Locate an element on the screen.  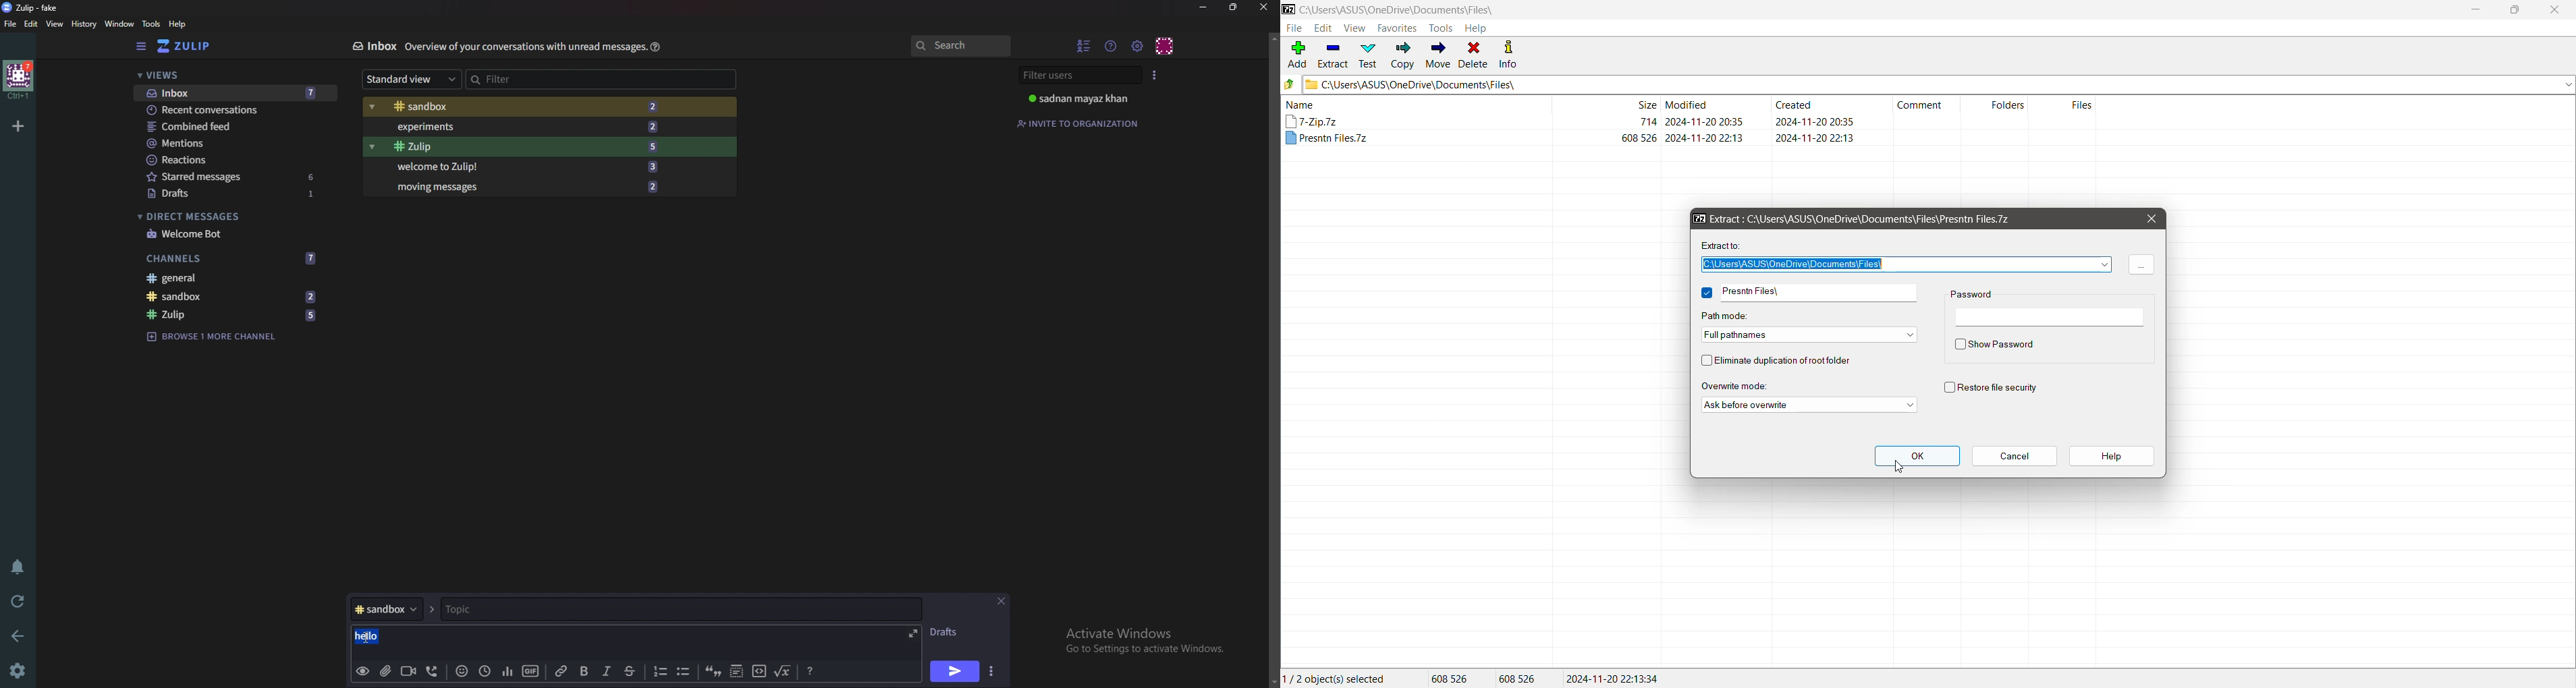
Inbox is located at coordinates (374, 45).